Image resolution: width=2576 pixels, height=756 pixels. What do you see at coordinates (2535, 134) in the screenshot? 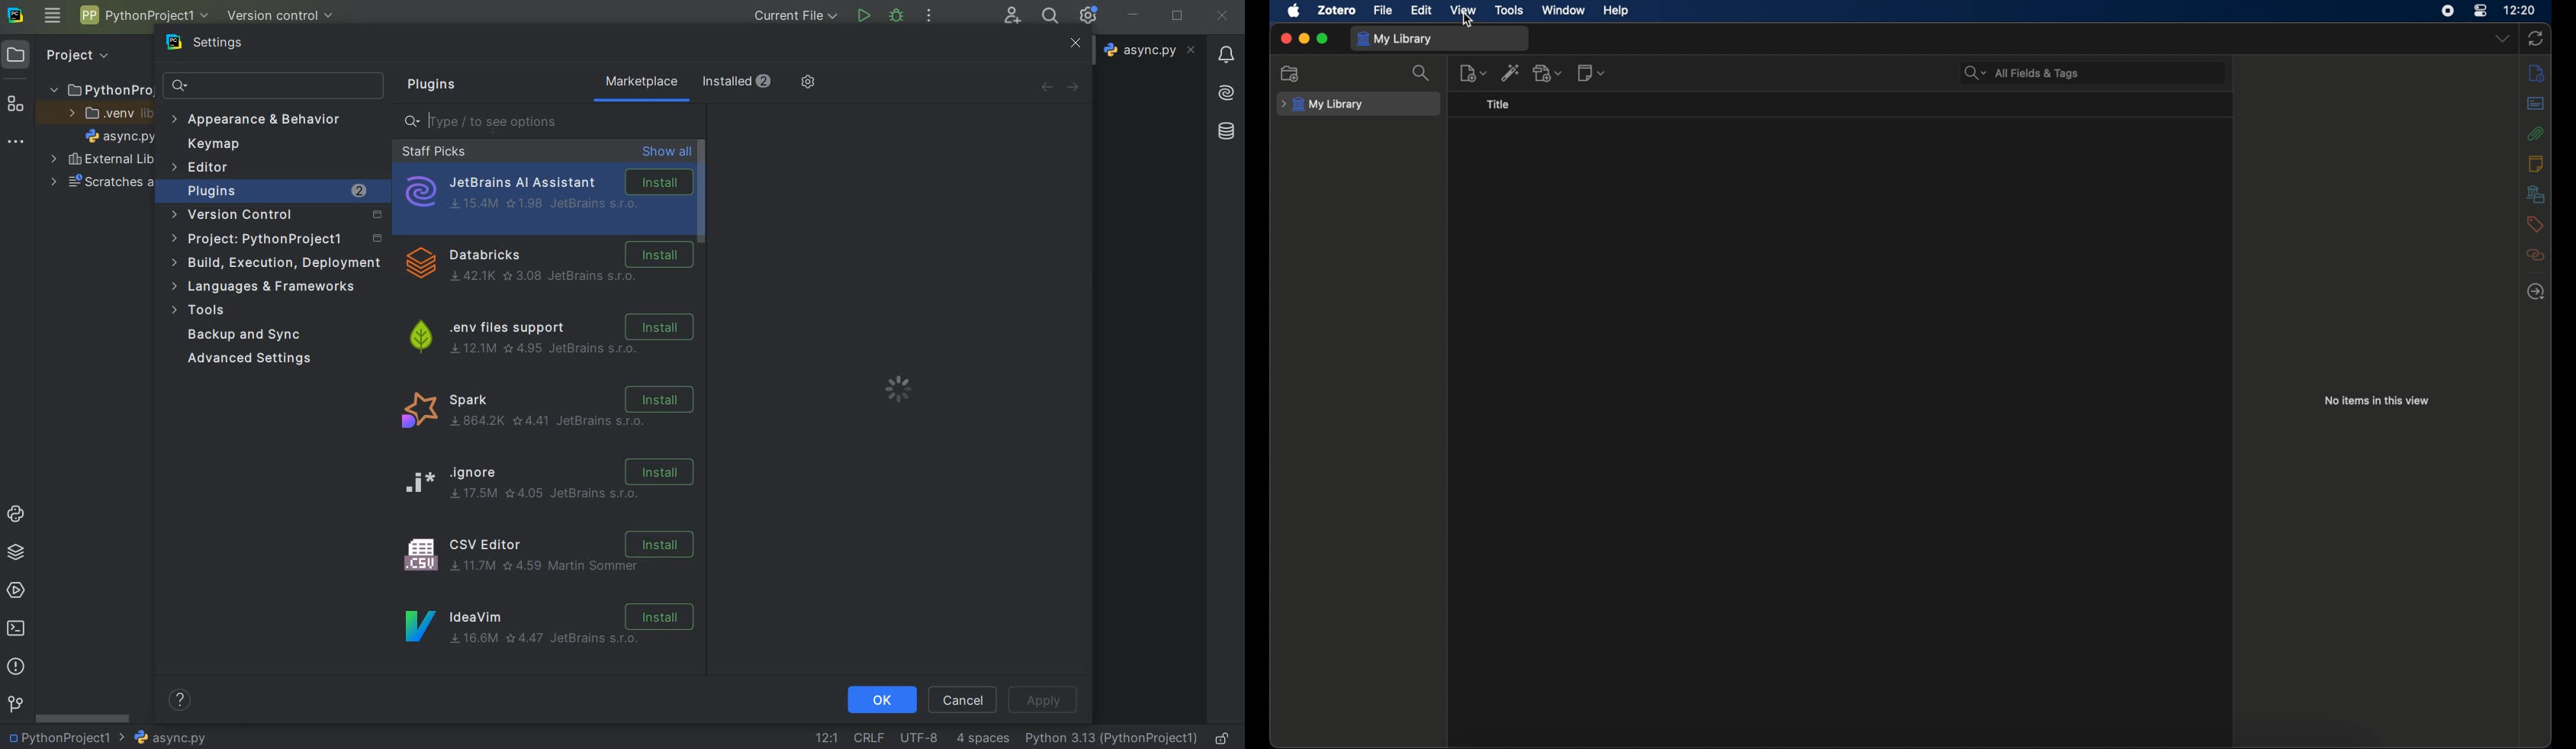
I see `attachments` at bounding box center [2535, 134].